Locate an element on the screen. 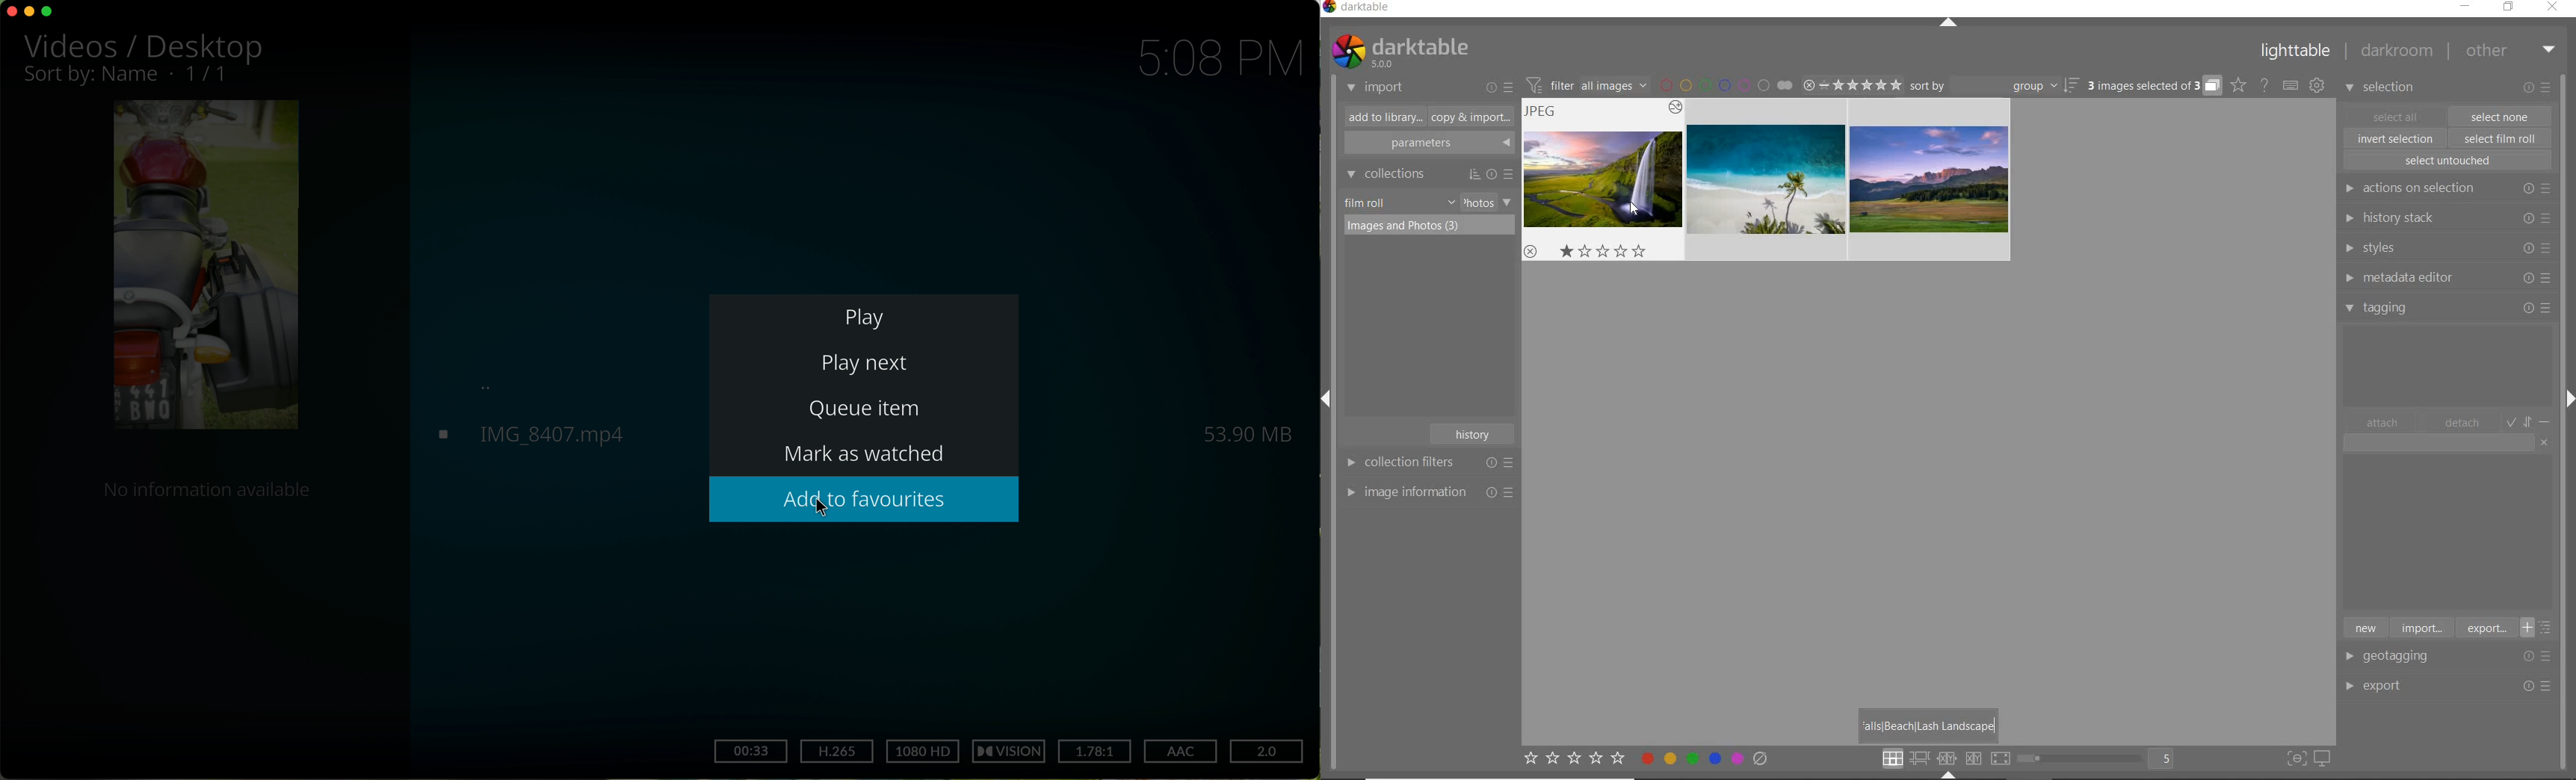 This screenshot has width=2576, height=784. lighttable is located at coordinates (2296, 54).